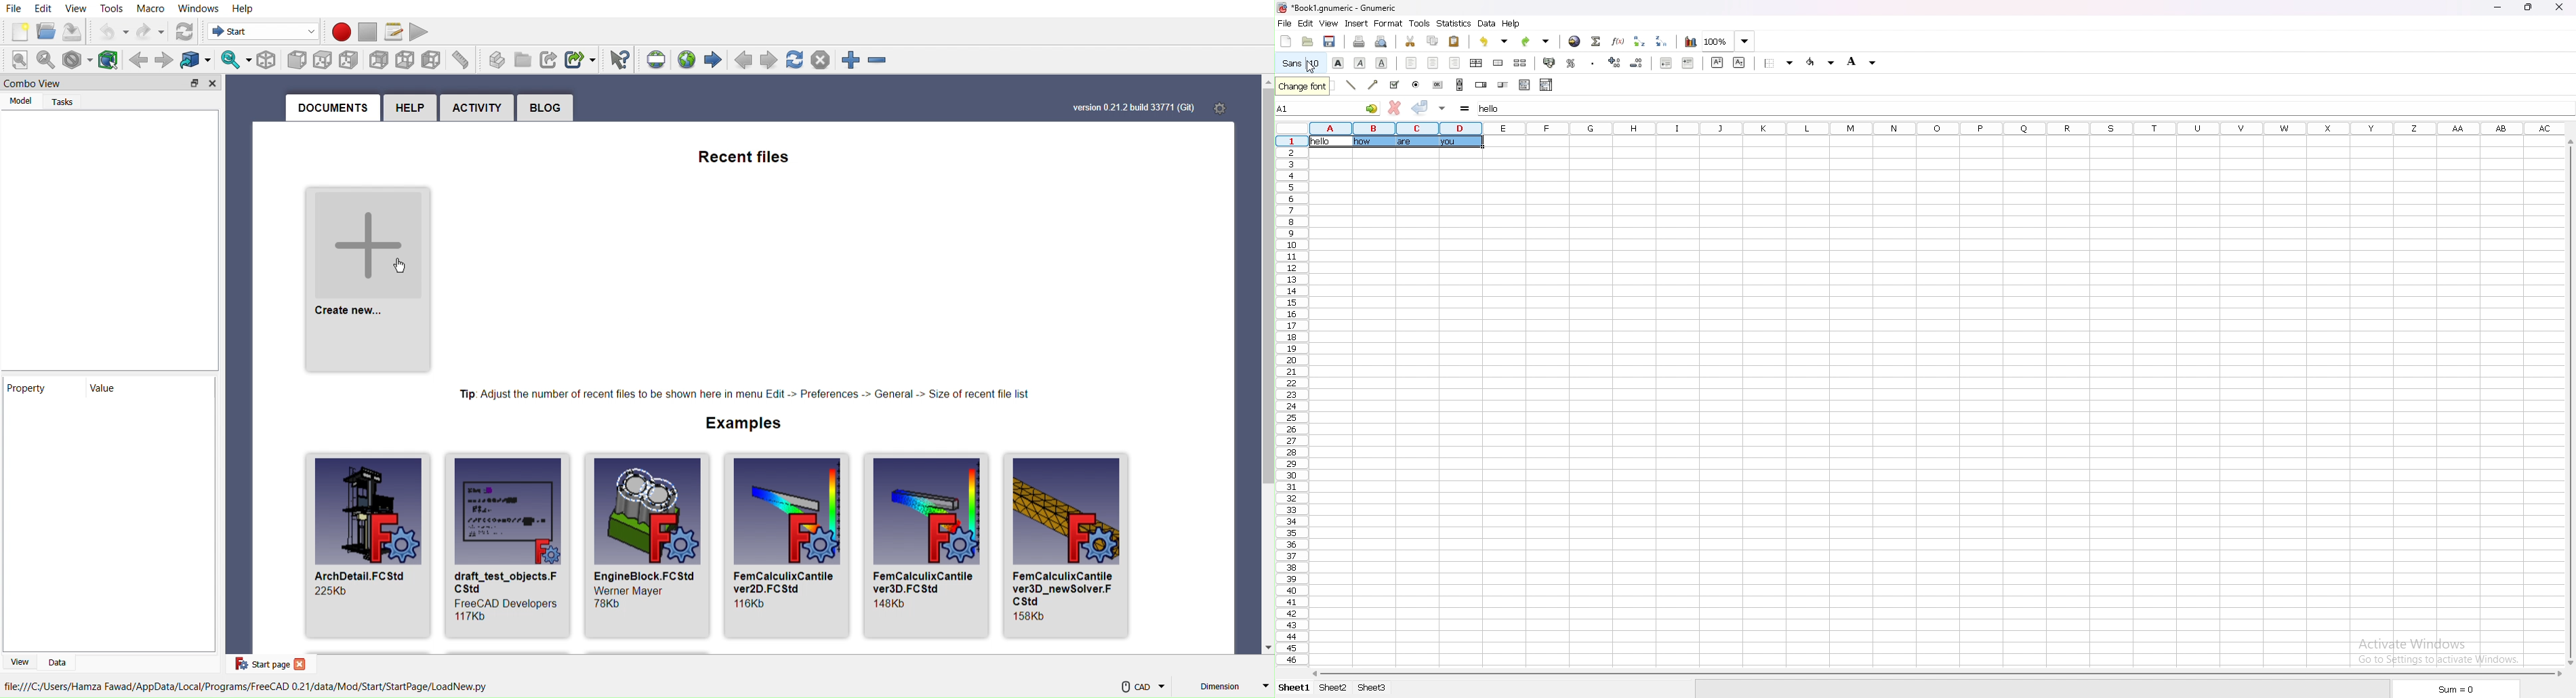  Describe the element at coordinates (1394, 108) in the screenshot. I see `cancel changes` at that location.